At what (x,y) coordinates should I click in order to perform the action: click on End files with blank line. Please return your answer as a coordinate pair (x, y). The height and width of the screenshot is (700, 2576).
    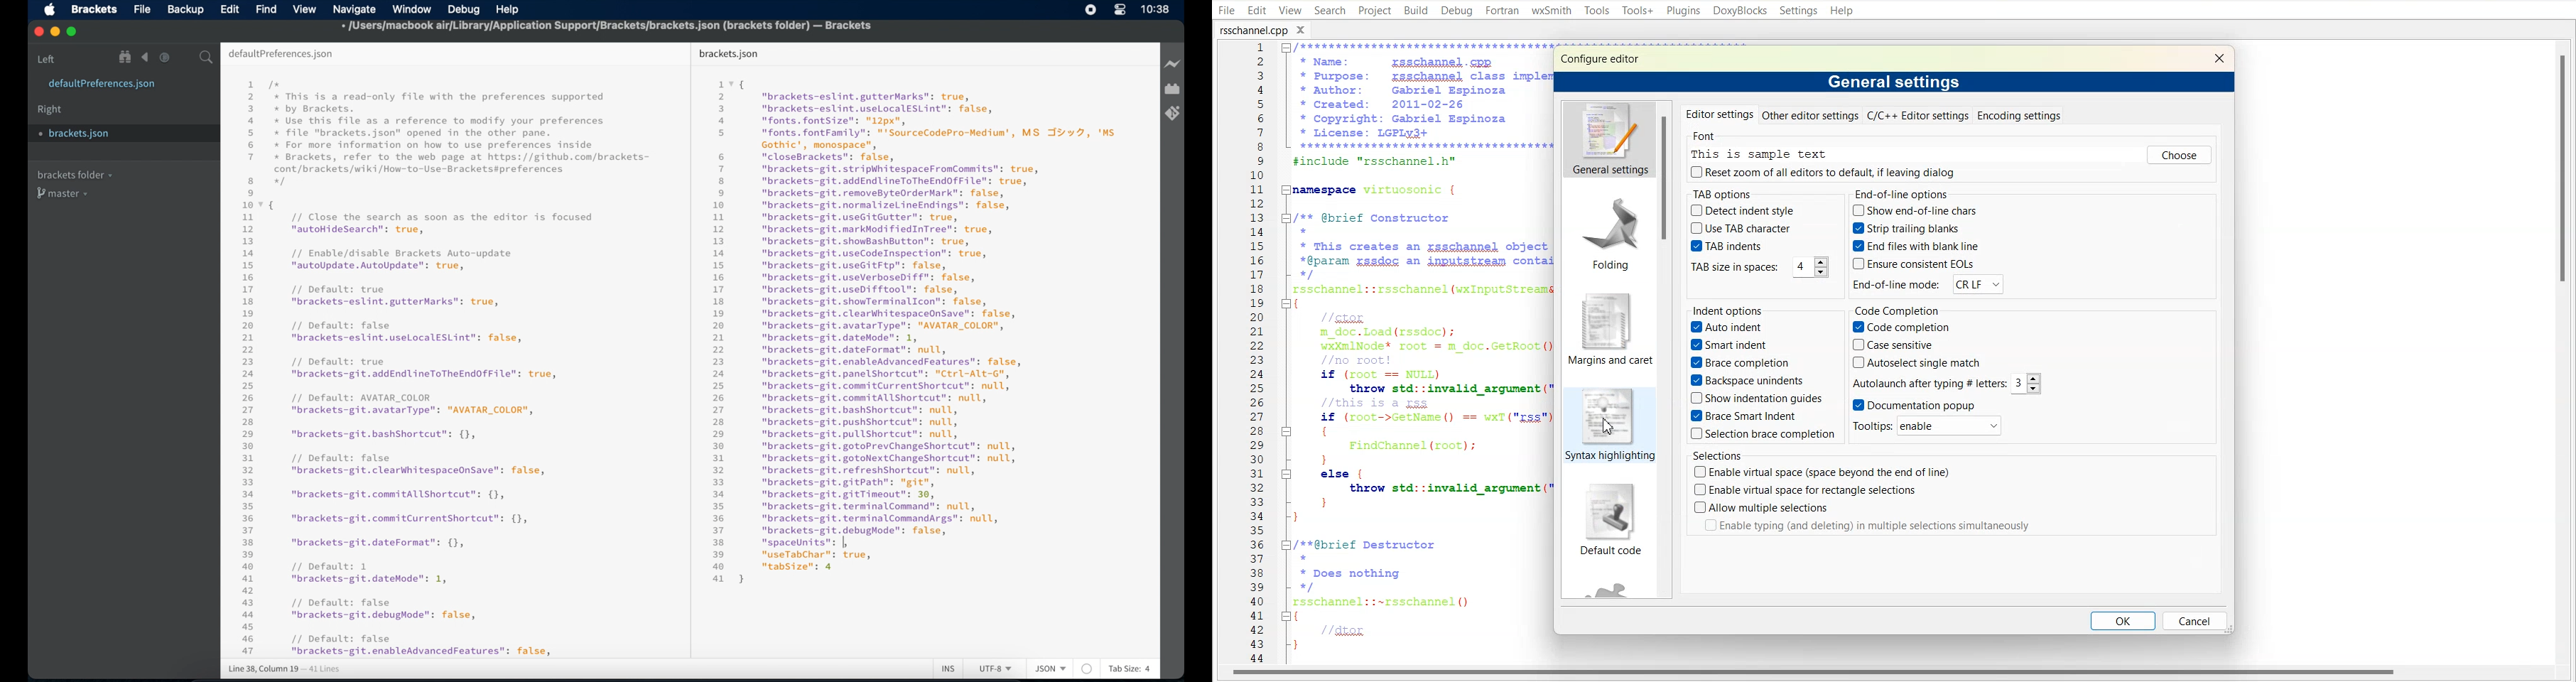
    Looking at the image, I should click on (1917, 247).